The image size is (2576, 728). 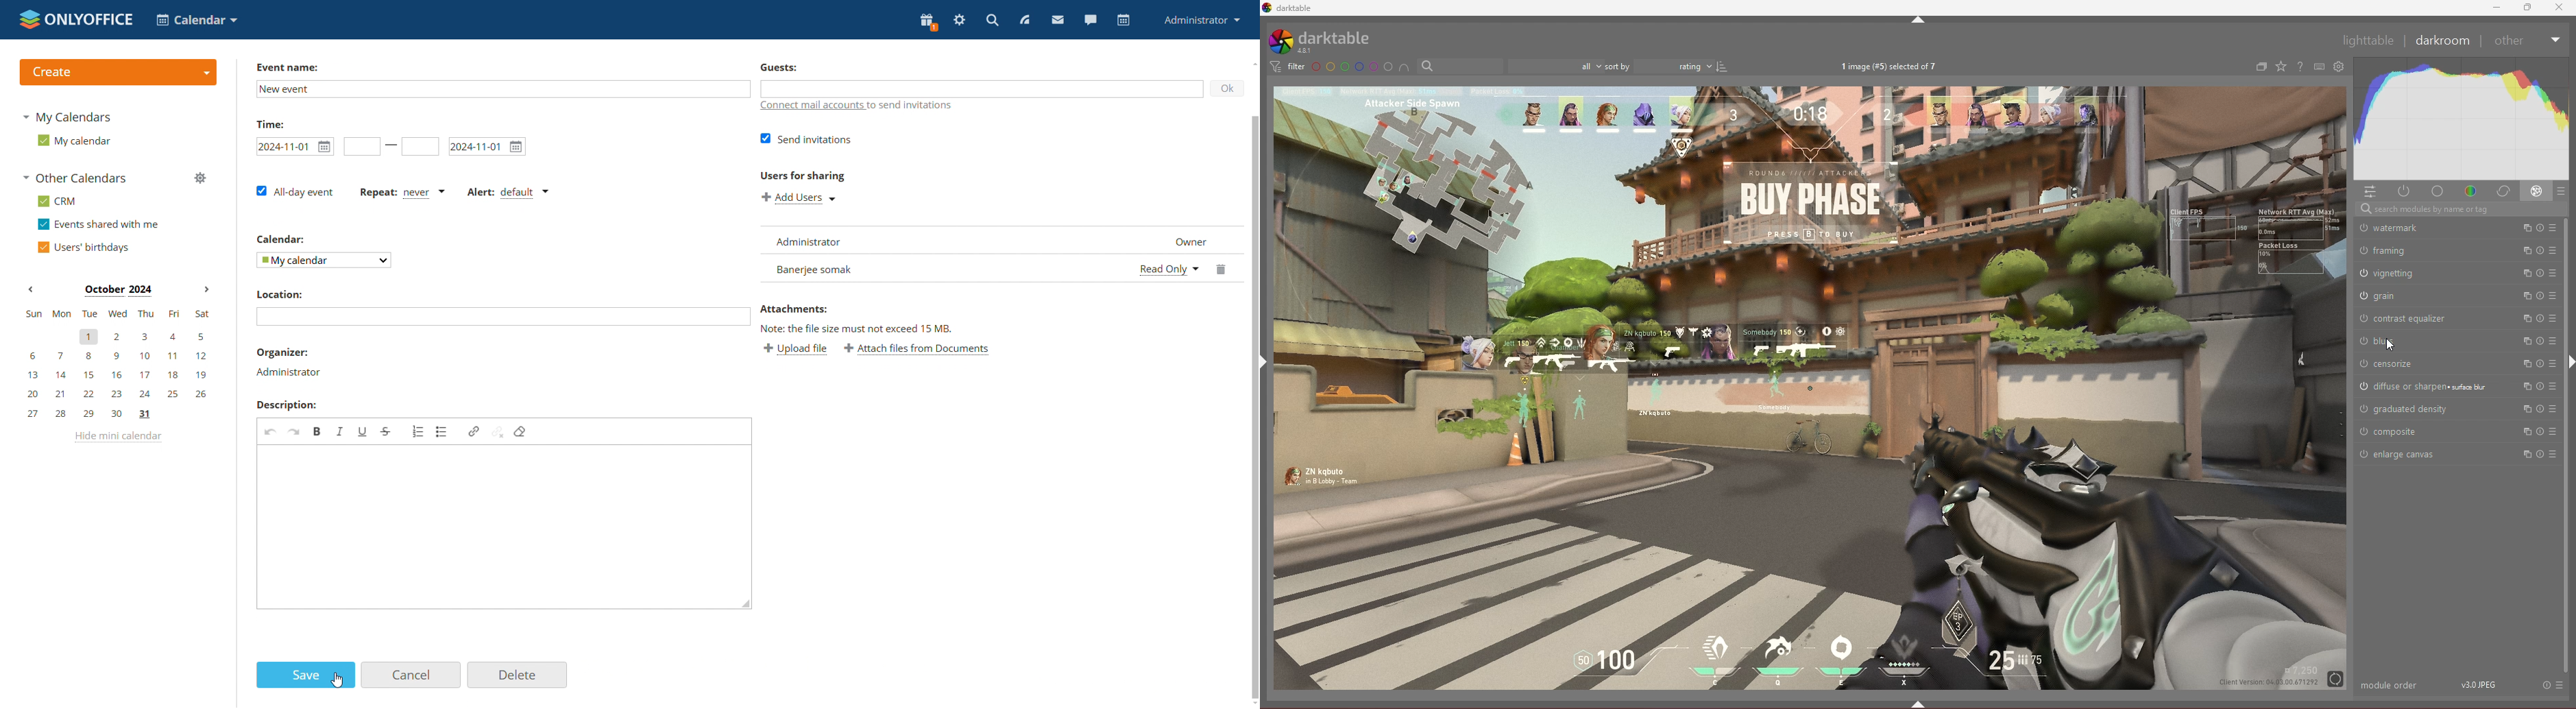 I want to click on correct, so click(x=2503, y=191).